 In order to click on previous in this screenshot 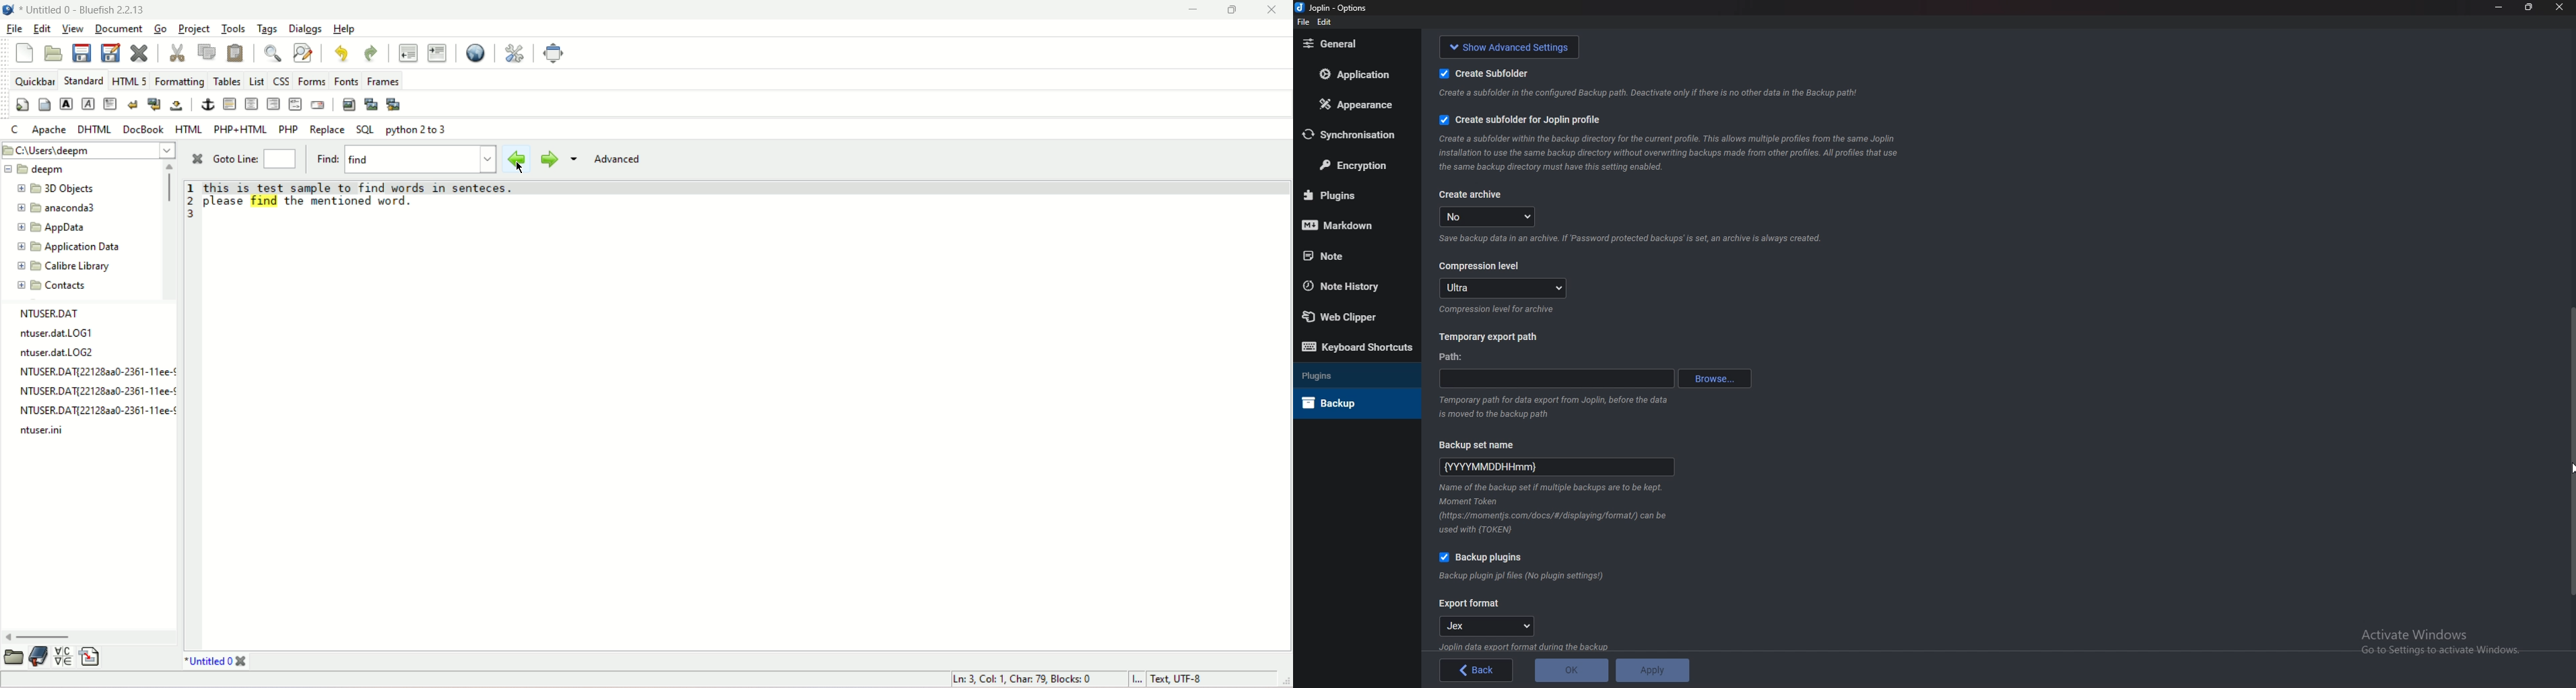, I will do `click(517, 160)`.